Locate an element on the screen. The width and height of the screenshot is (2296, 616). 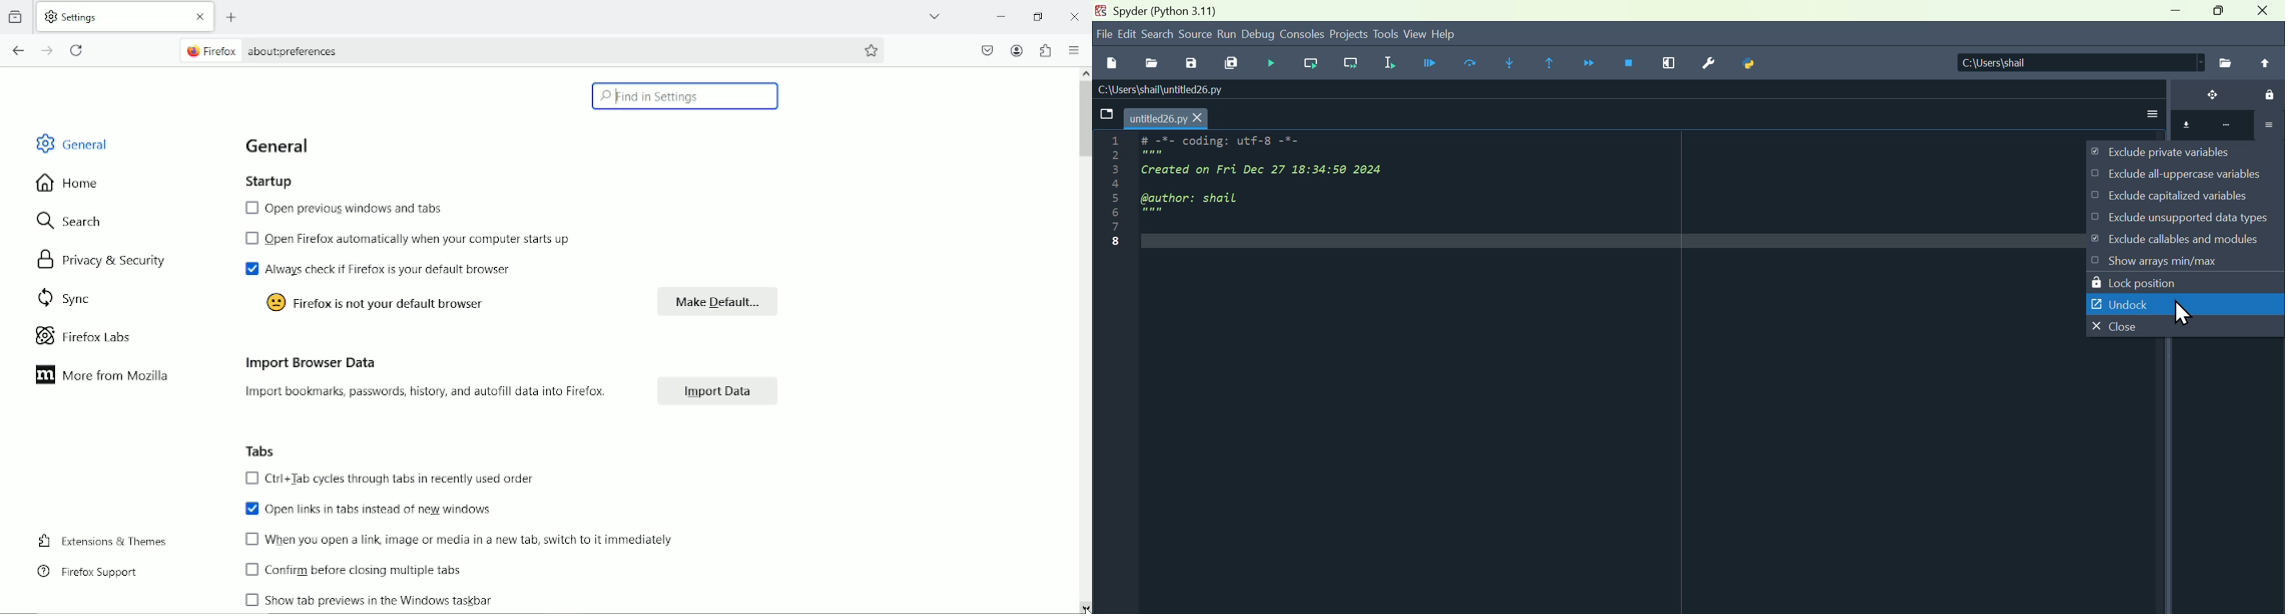
close is located at coordinates (2265, 14).